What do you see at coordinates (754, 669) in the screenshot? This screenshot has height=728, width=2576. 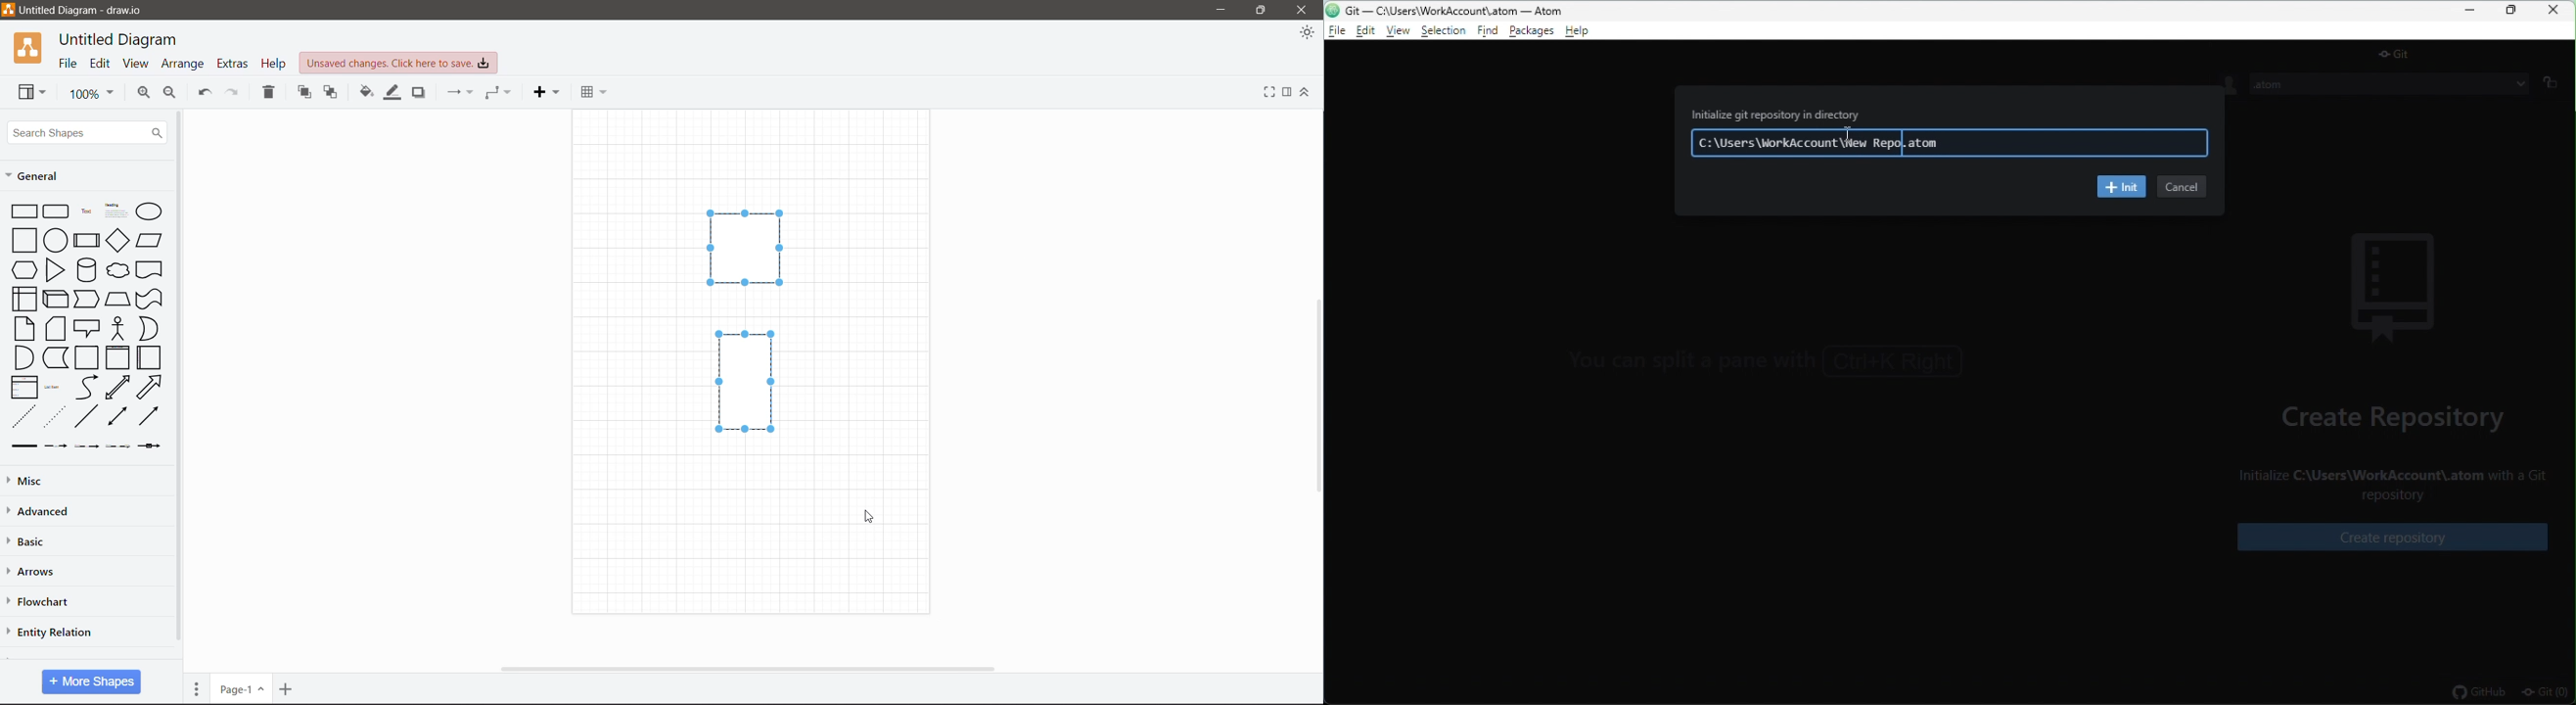 I see `Horizontal Scroll Bar` at bounding box center [754, 669].